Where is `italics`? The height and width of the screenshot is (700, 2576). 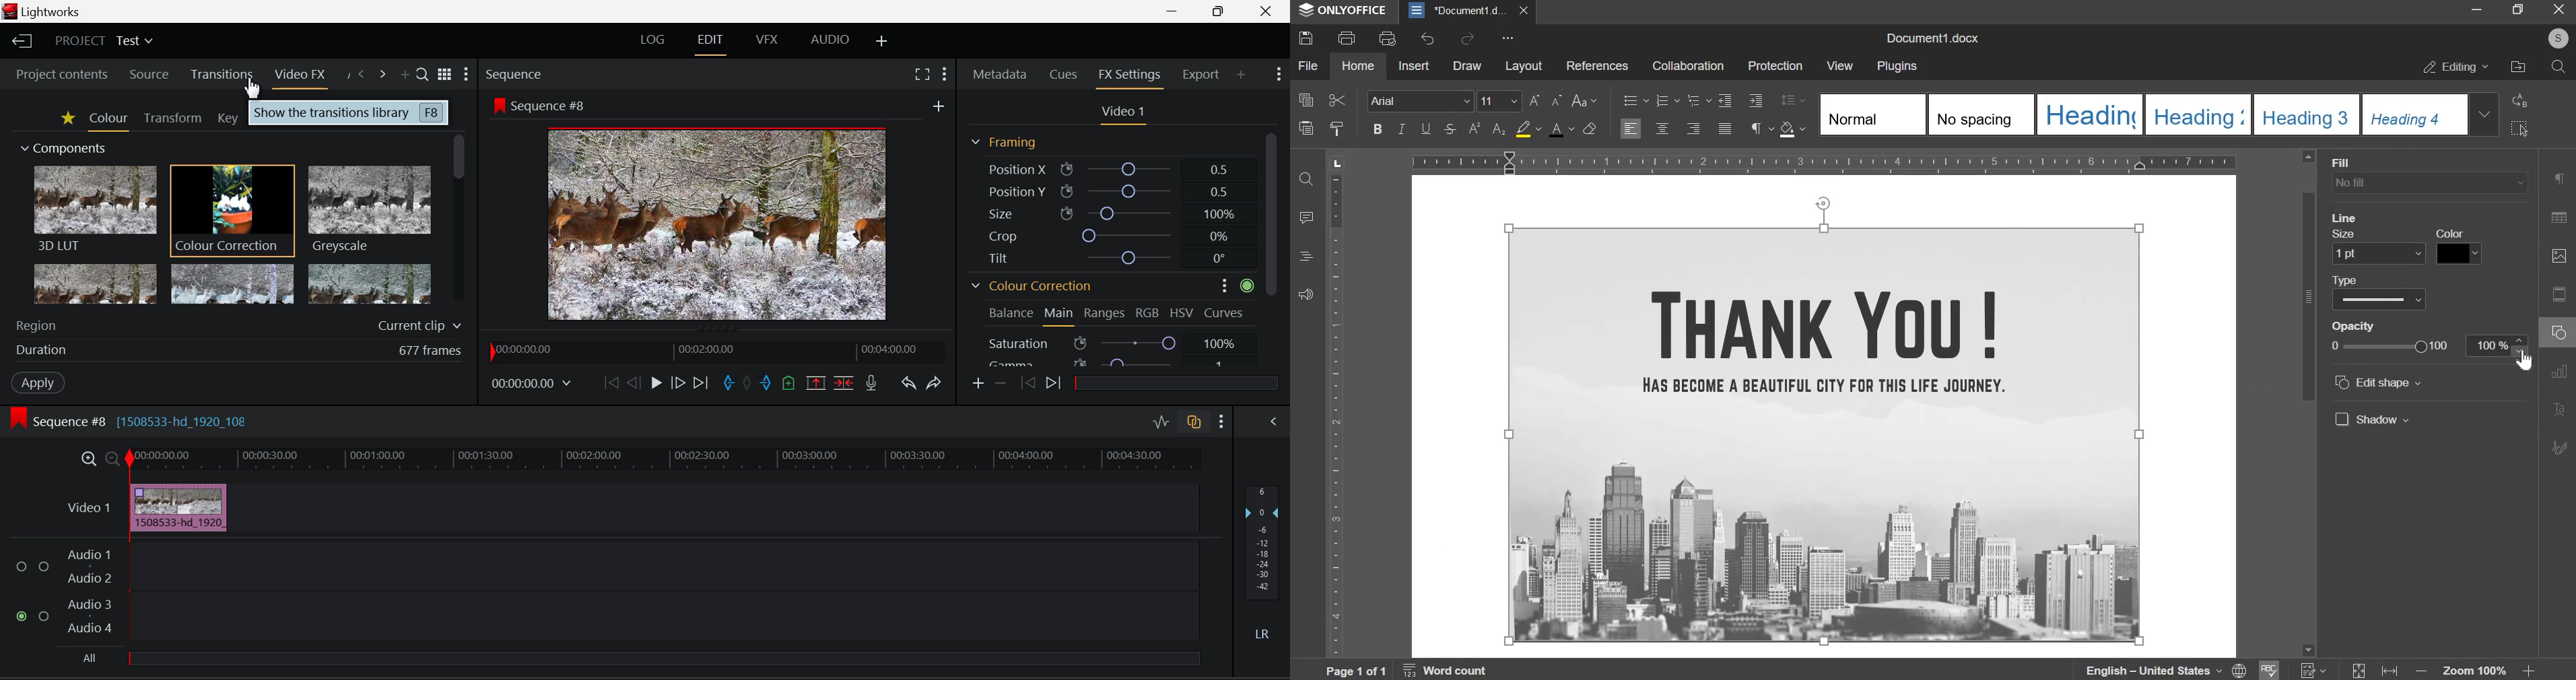 italics is located at coordinates (1402, 128).